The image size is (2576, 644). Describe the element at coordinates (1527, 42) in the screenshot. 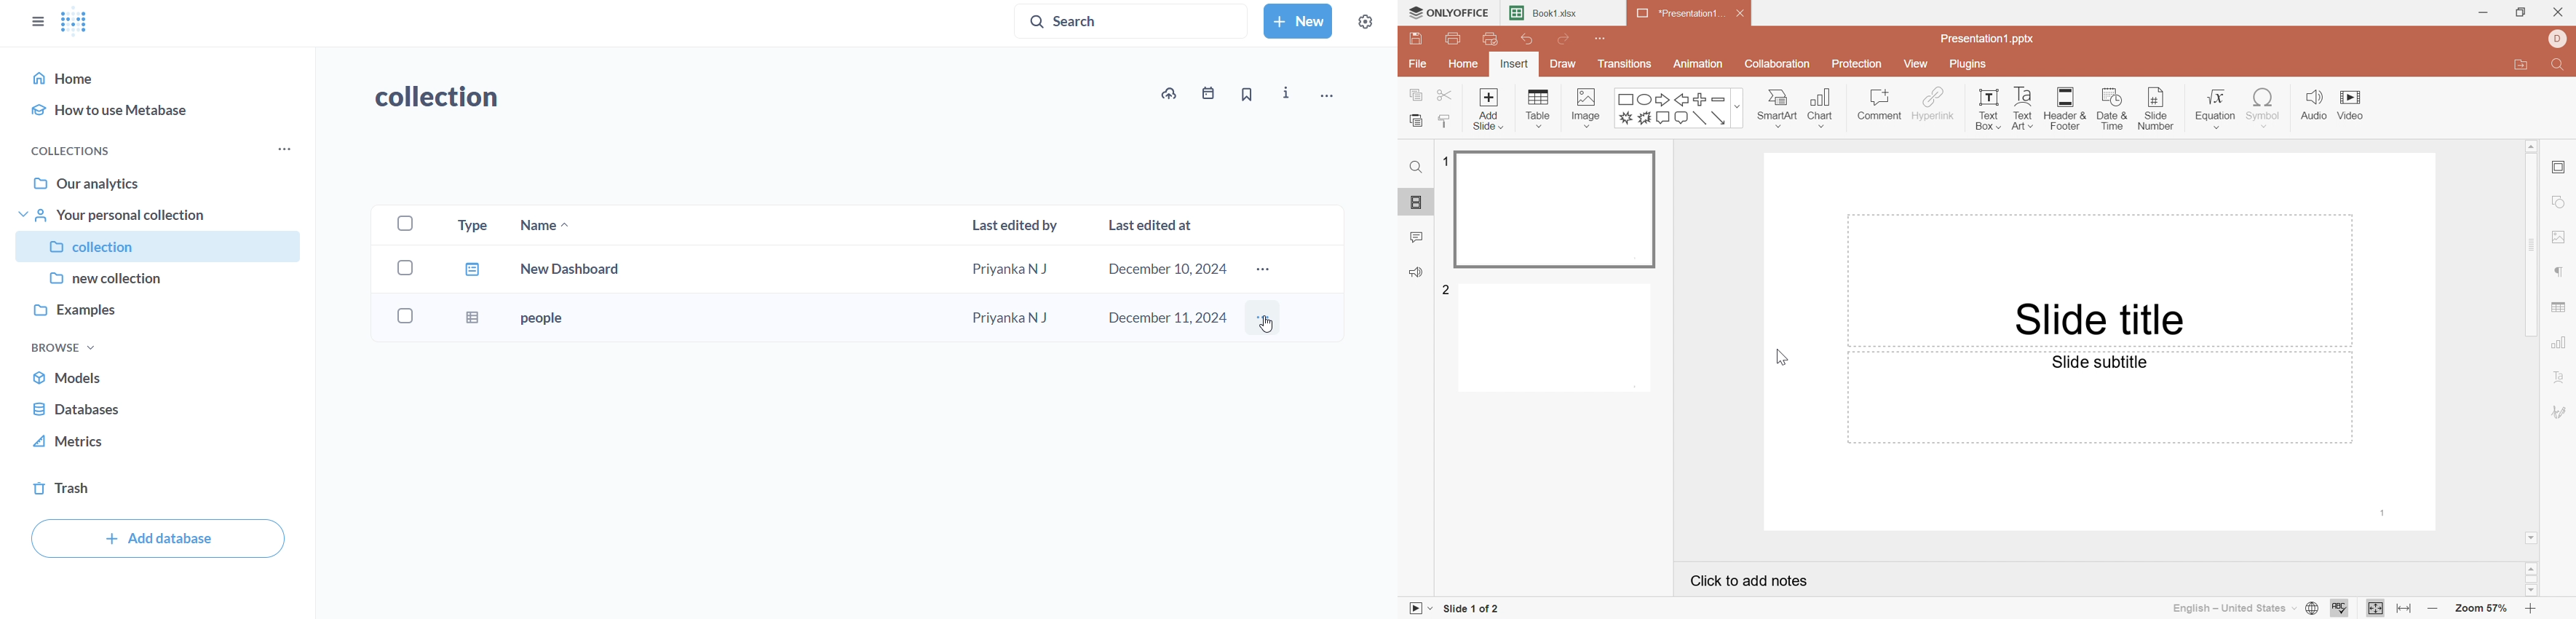

I see `Undo` at that location.